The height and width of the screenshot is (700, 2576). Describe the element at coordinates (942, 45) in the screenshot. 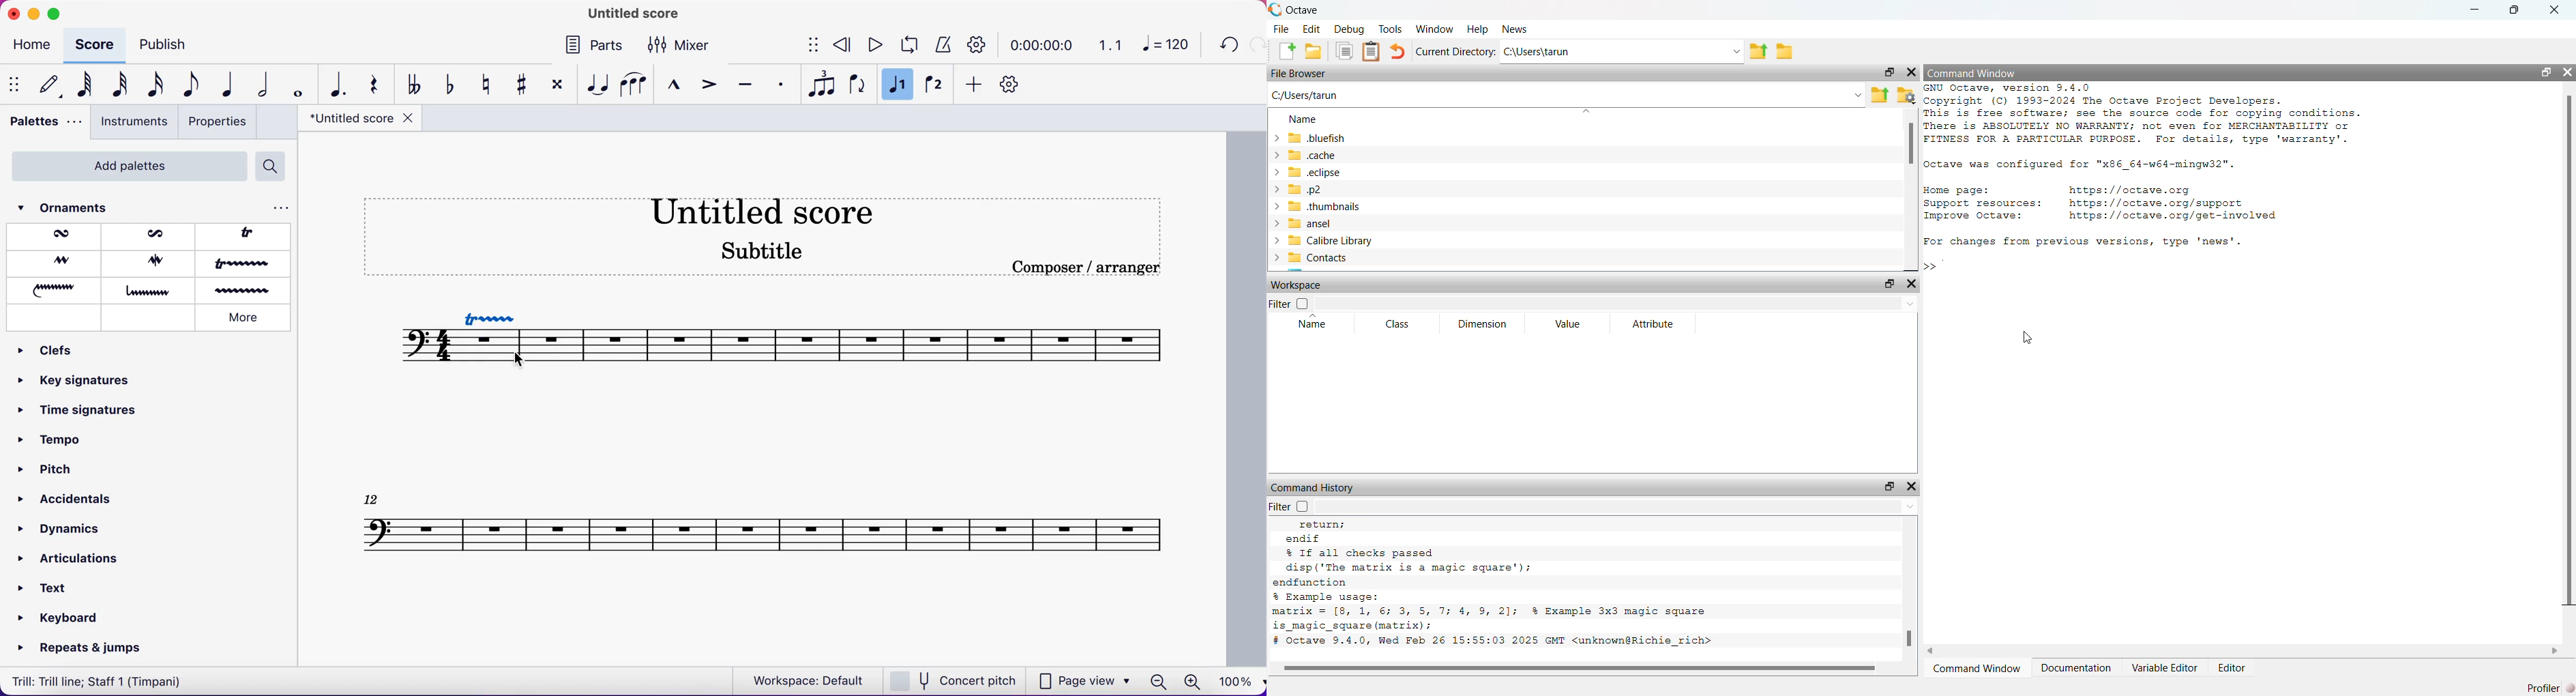

I see `metronome` at that location.